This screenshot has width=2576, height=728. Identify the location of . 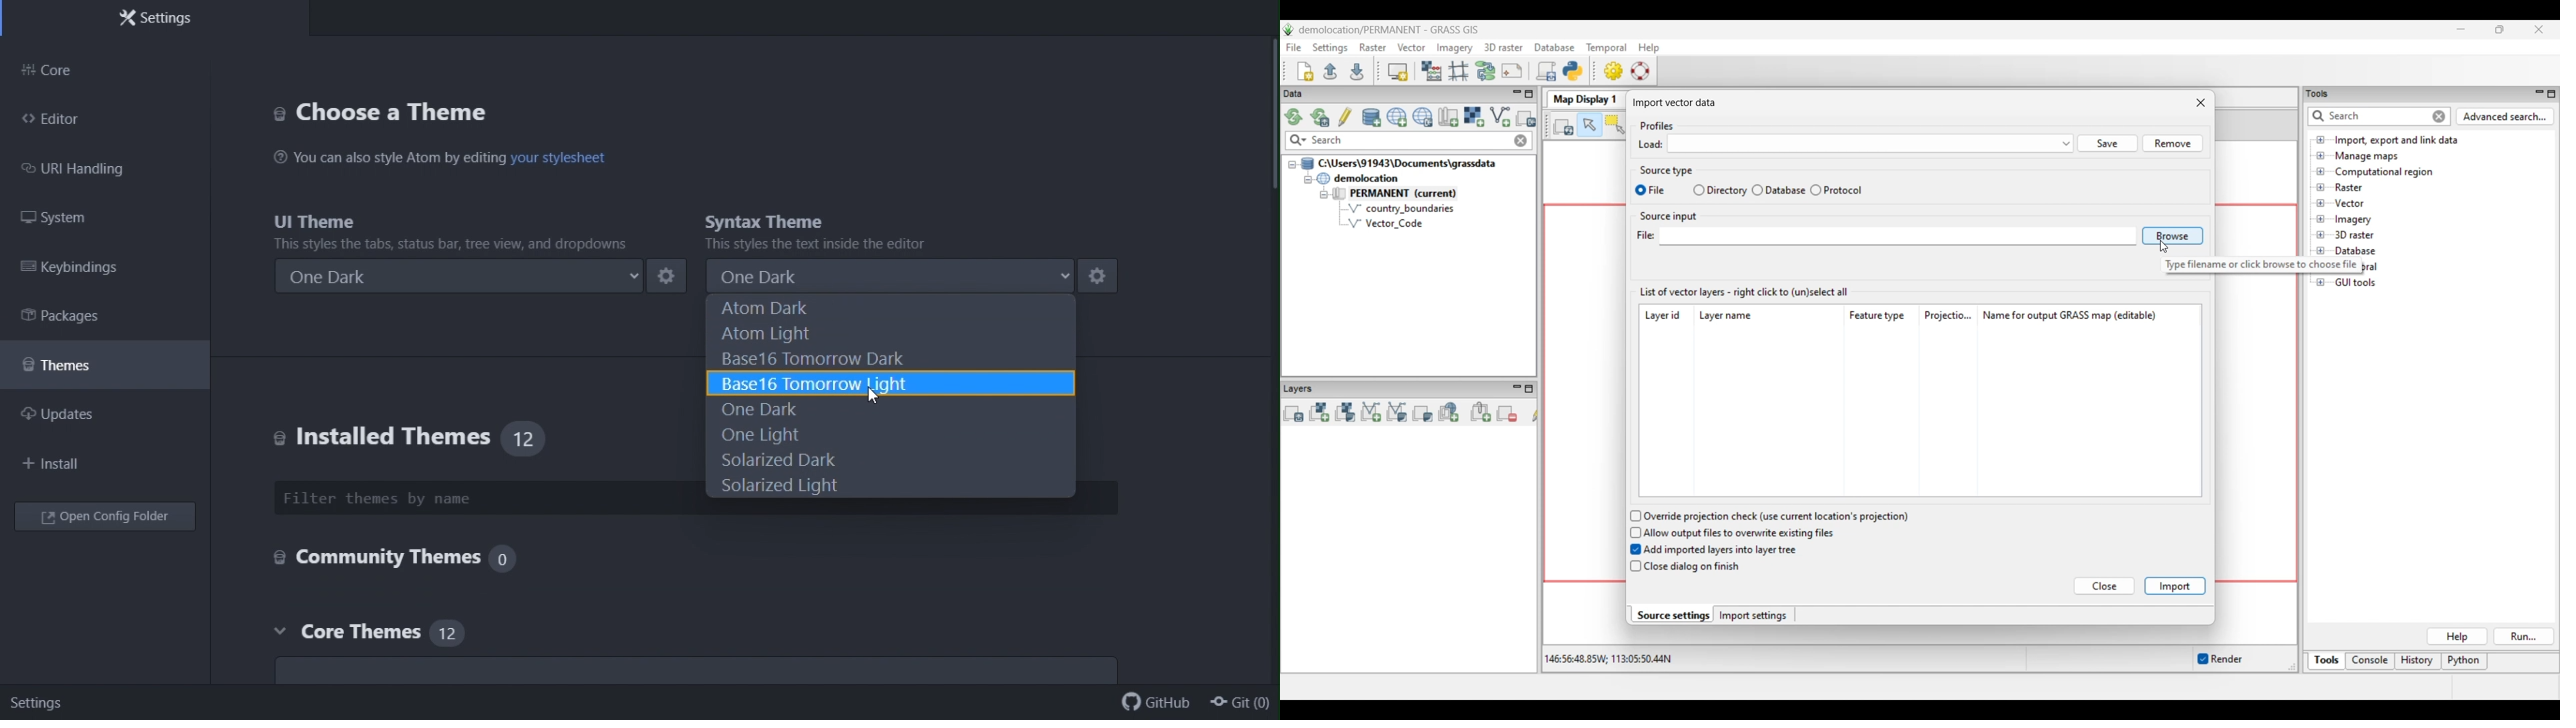
(395, 111).